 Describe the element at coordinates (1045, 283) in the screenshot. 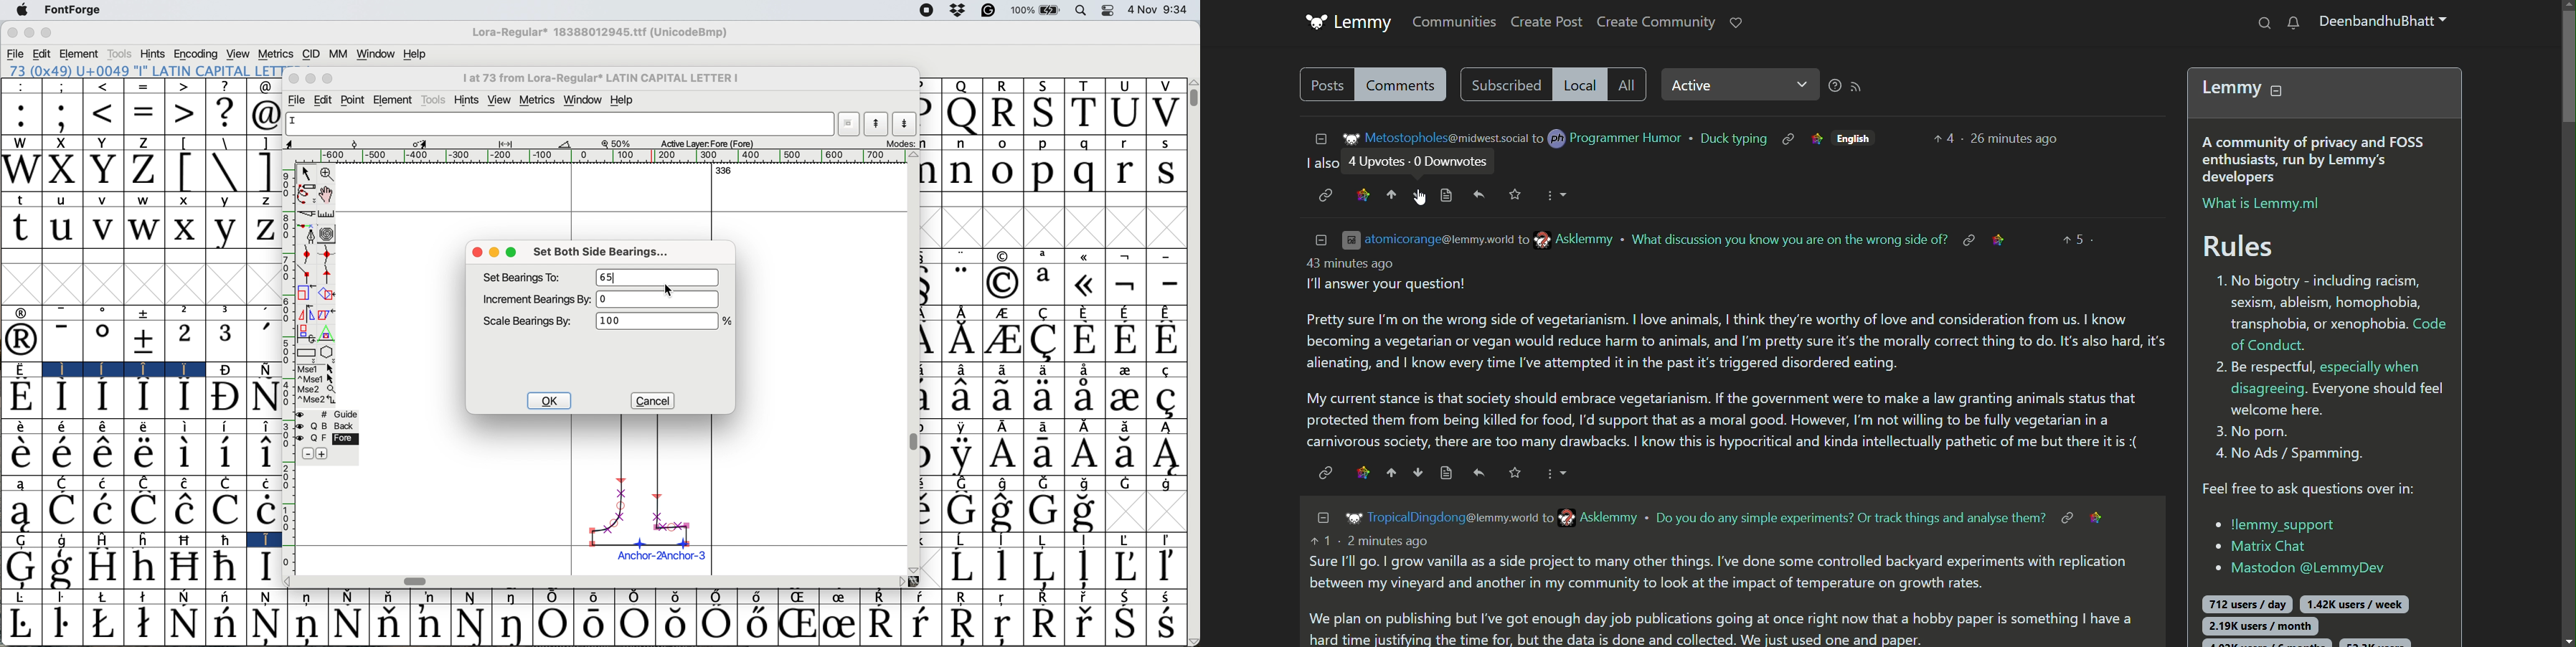

I see `a` at that location.